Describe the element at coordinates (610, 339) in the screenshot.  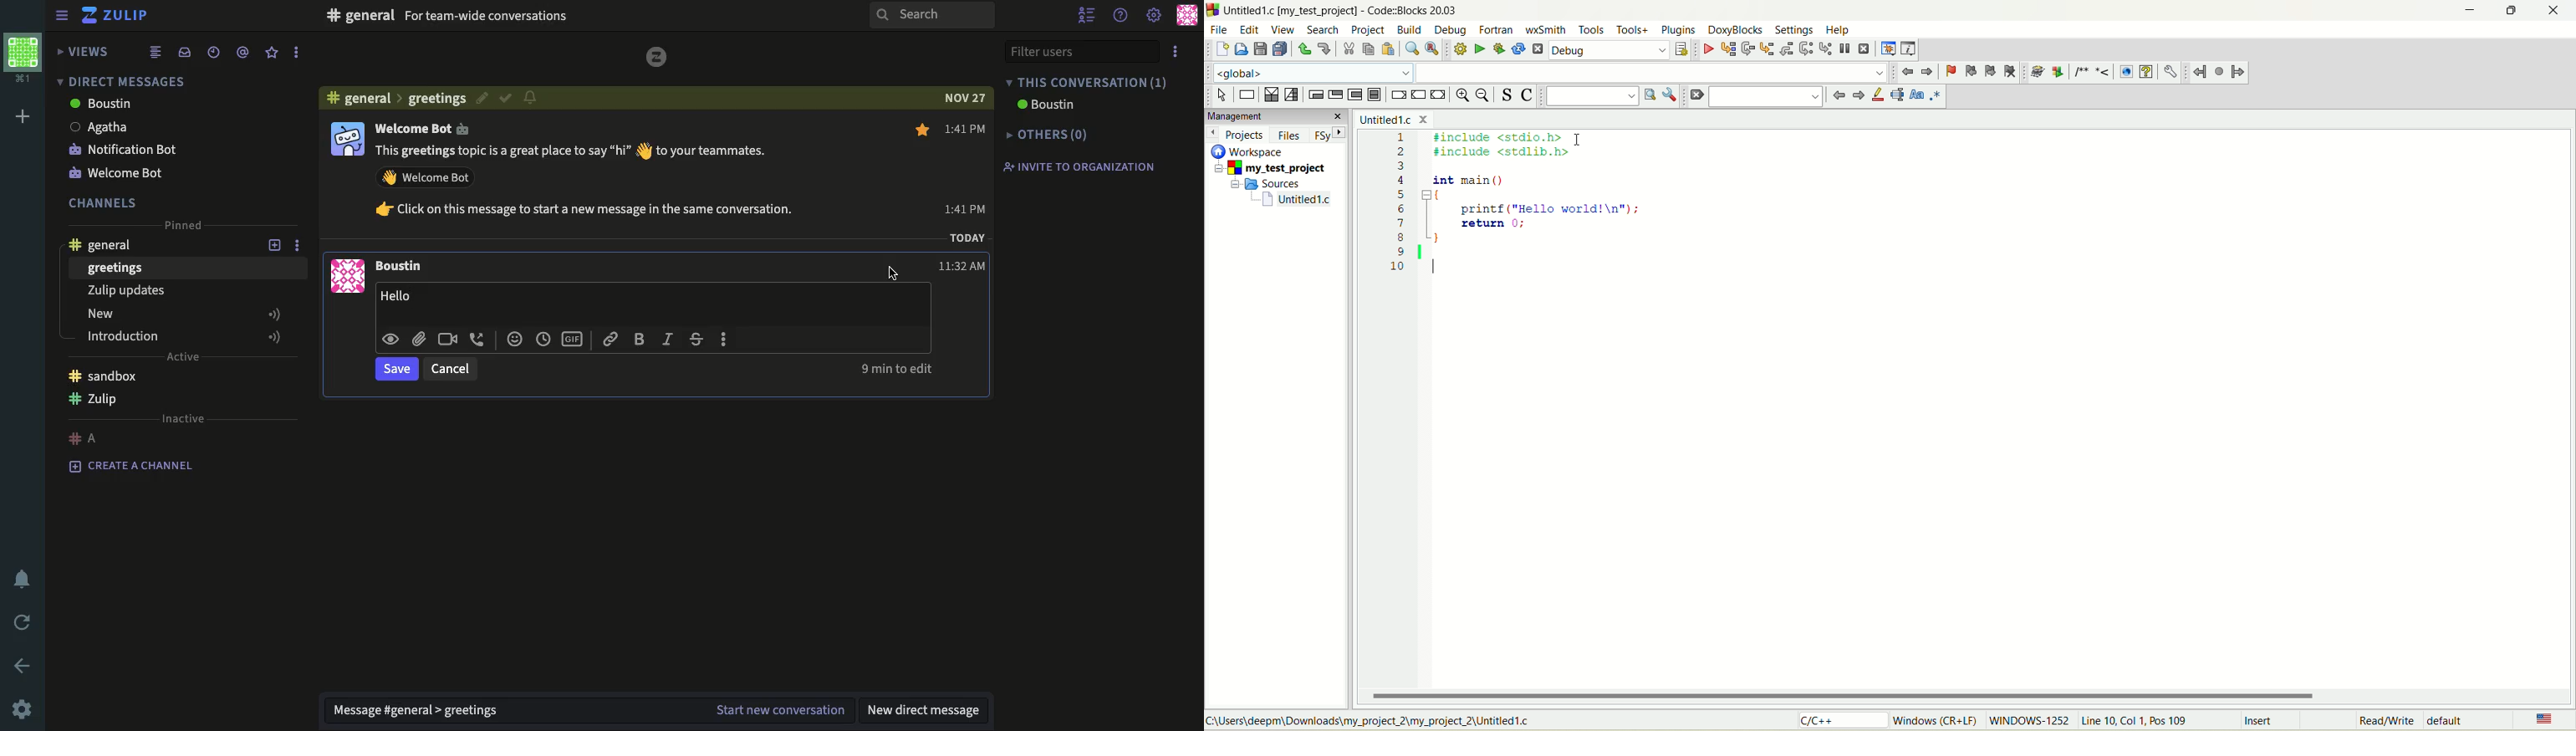
I see `link` at that location.